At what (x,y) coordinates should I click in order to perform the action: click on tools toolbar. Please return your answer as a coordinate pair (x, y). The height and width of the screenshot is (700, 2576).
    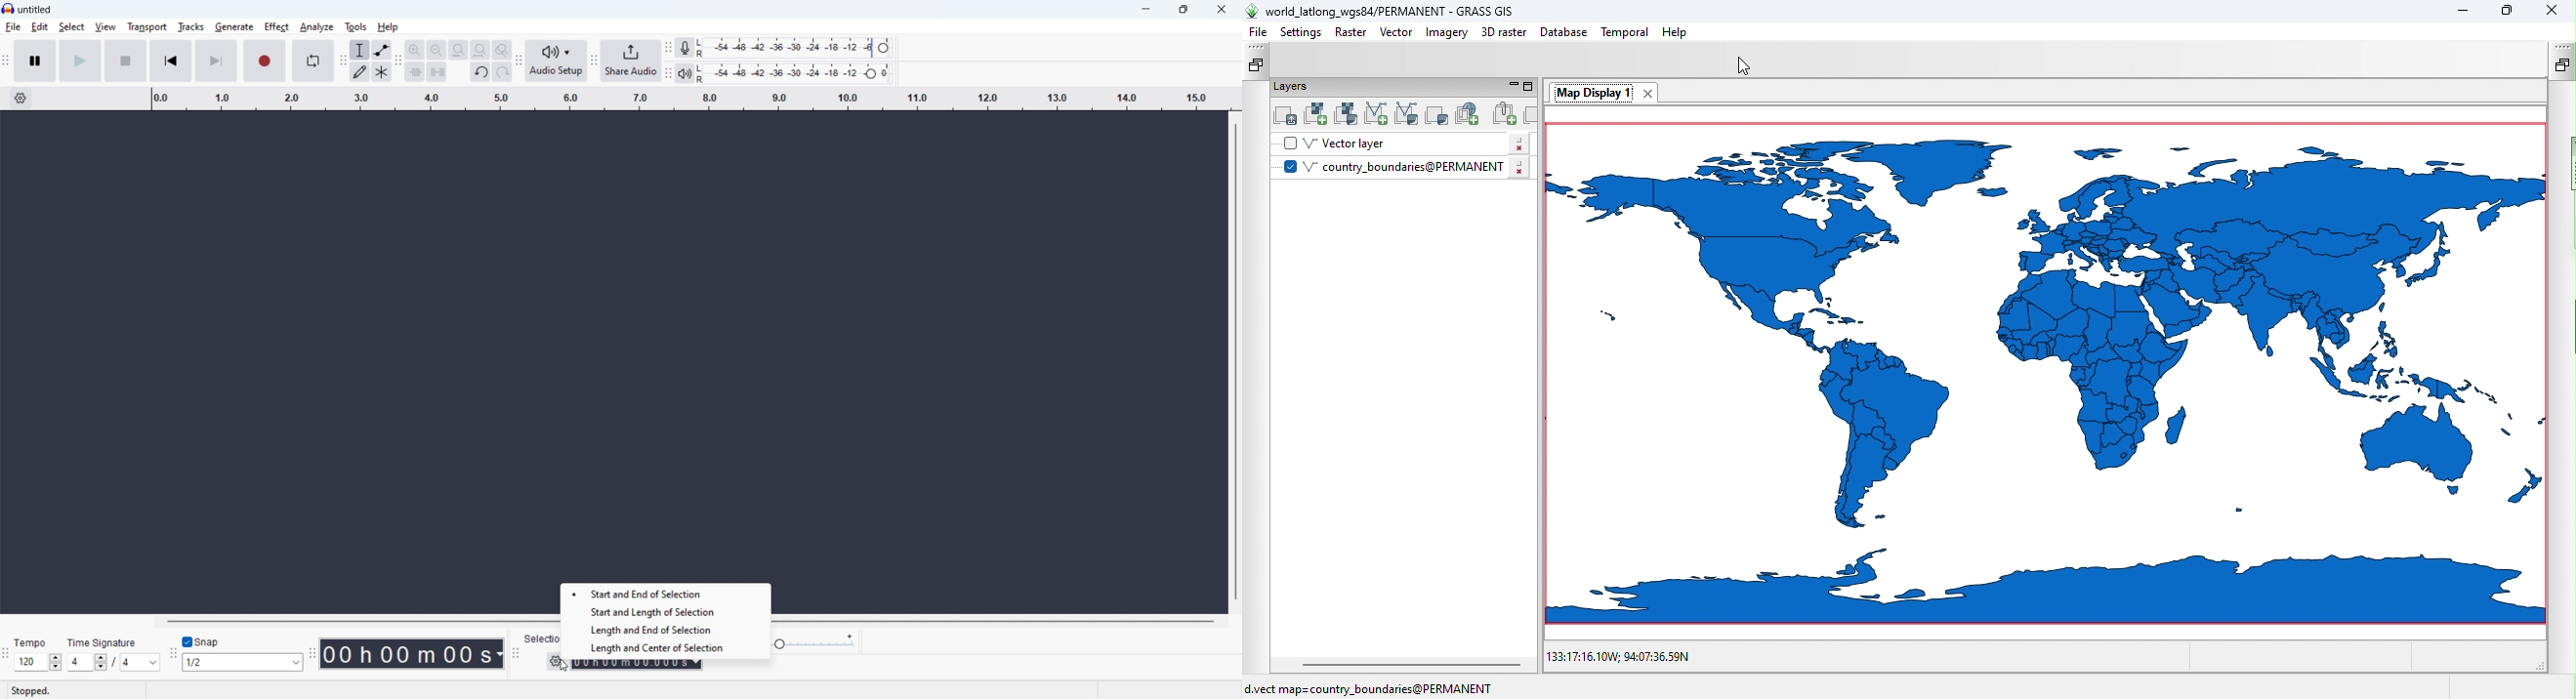
    Looking at the image, I should click on (342, 61).